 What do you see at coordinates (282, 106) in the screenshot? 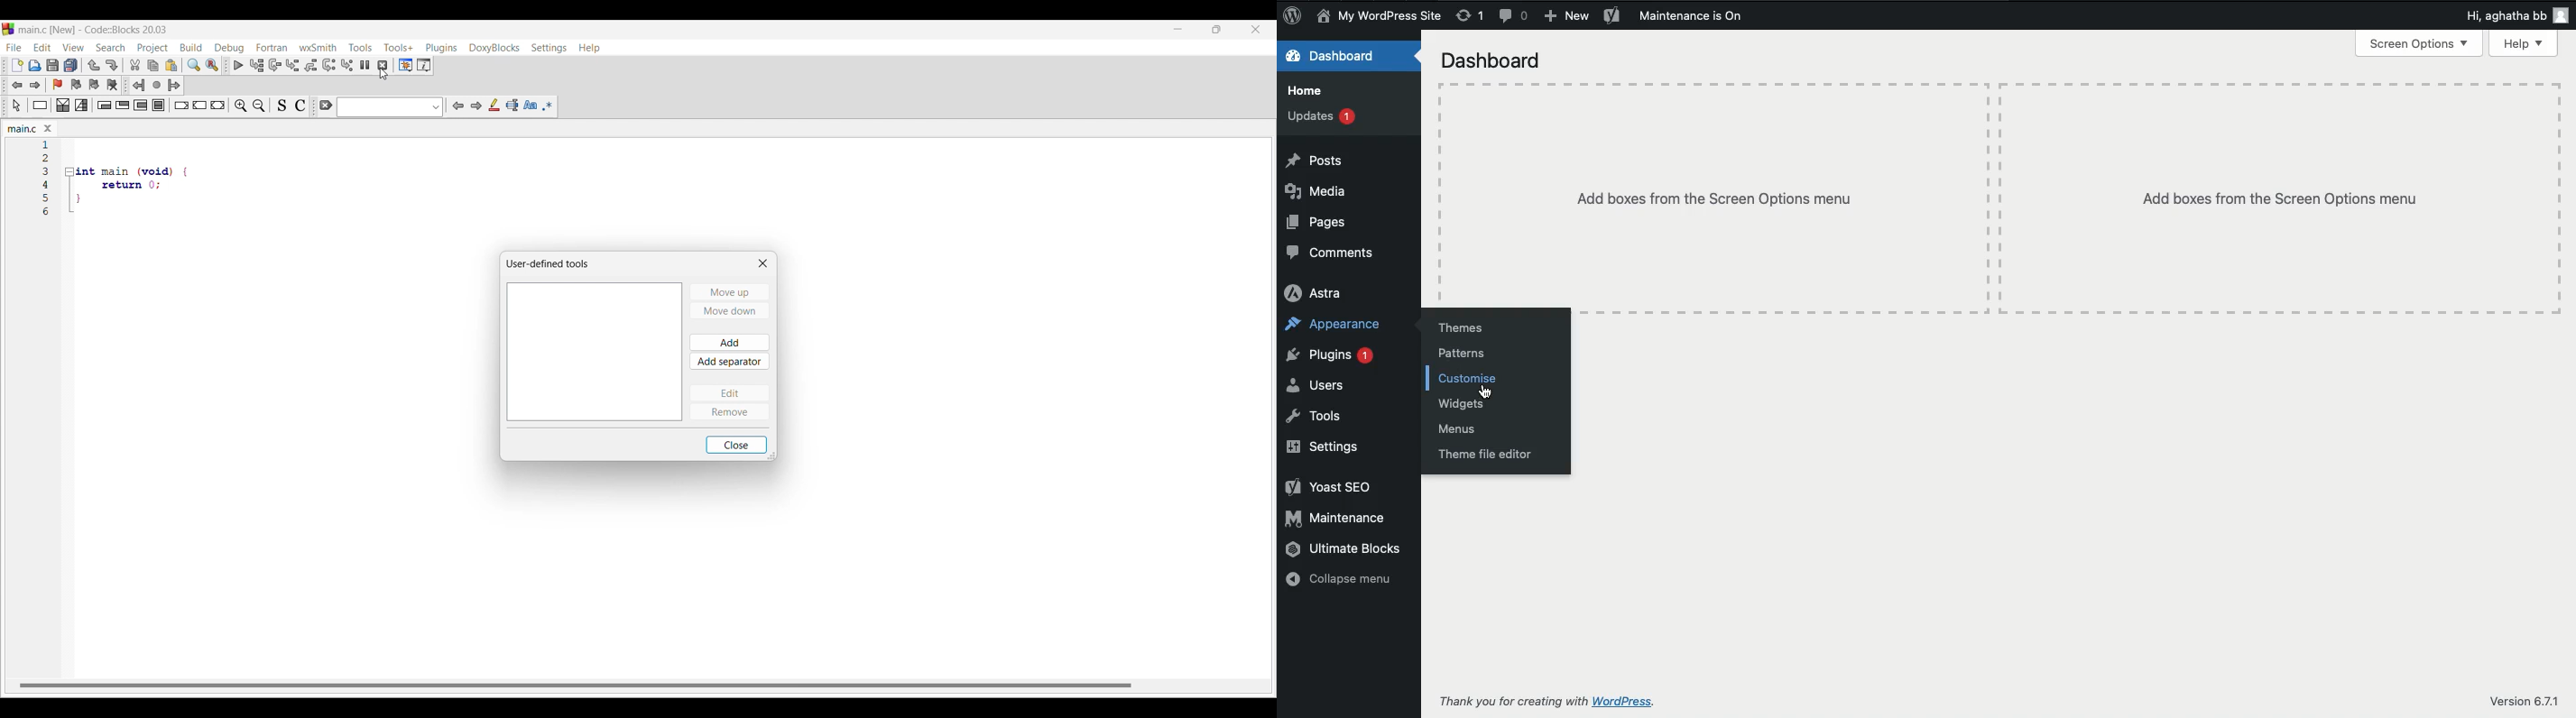
I see `Toggle source` at bounding box center [282, 106].